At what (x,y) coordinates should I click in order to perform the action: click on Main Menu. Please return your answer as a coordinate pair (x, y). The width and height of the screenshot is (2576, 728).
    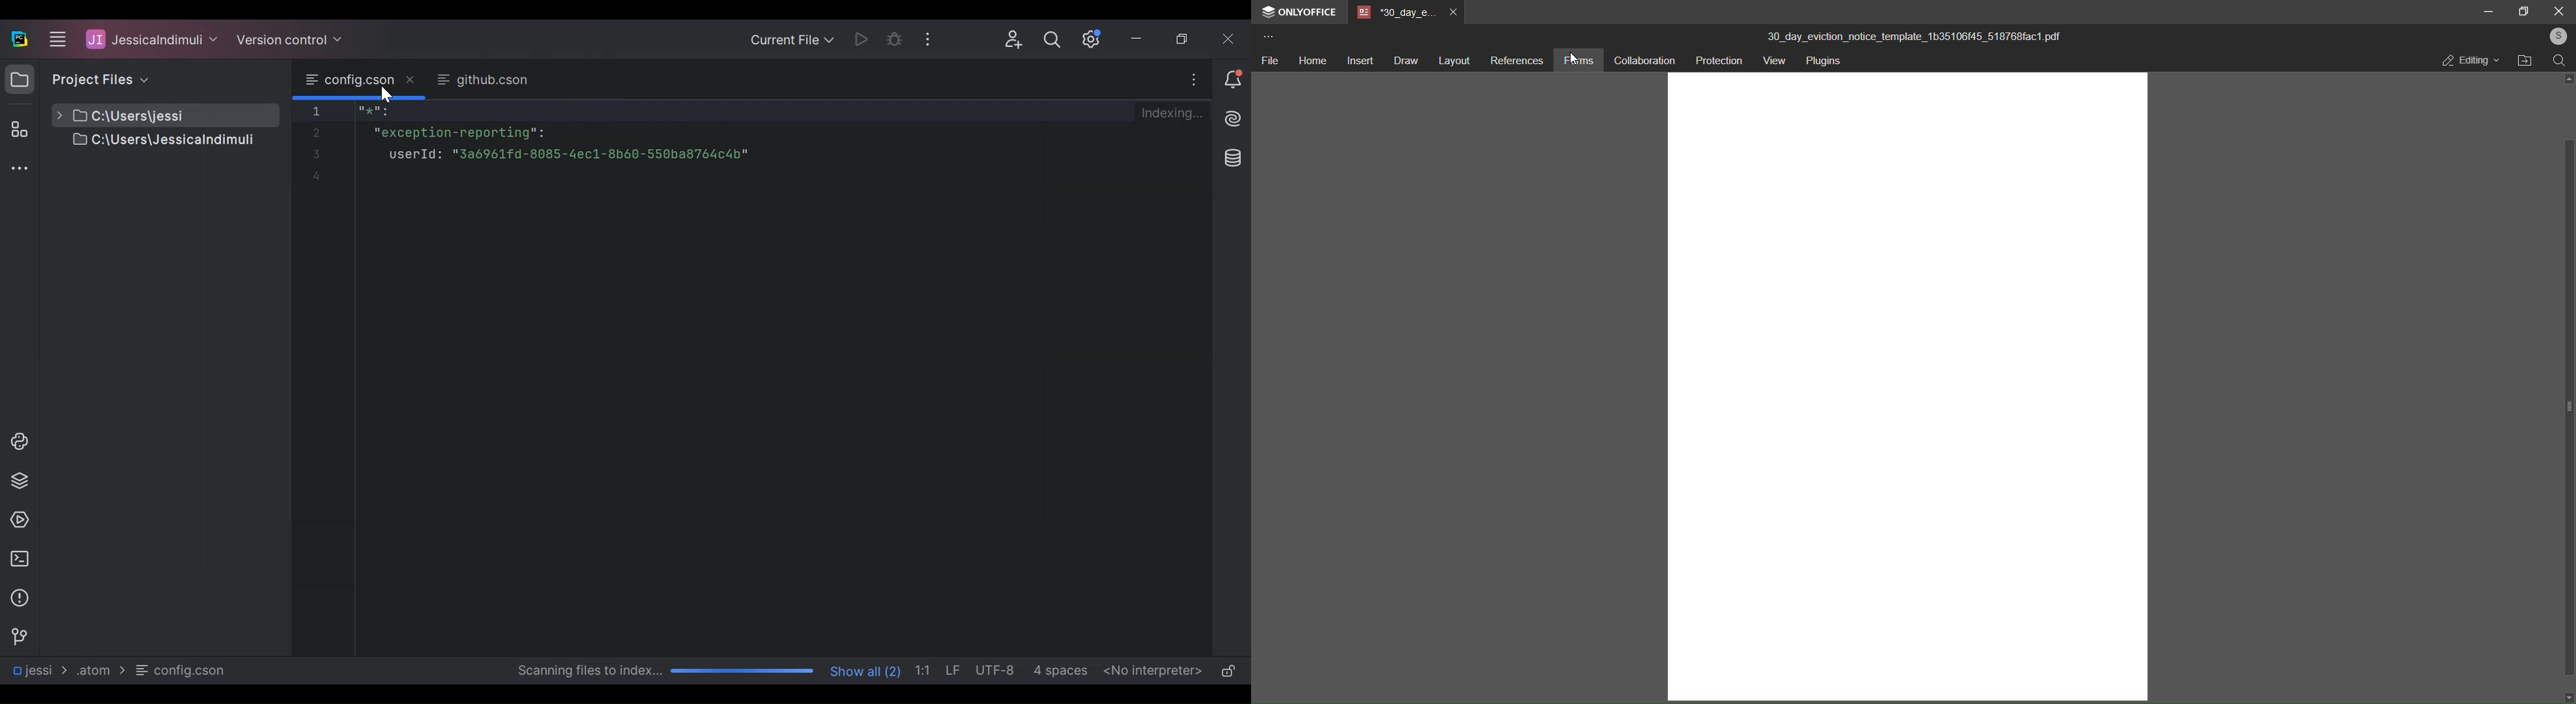
    Looking at the image, I should click on (56, 37).